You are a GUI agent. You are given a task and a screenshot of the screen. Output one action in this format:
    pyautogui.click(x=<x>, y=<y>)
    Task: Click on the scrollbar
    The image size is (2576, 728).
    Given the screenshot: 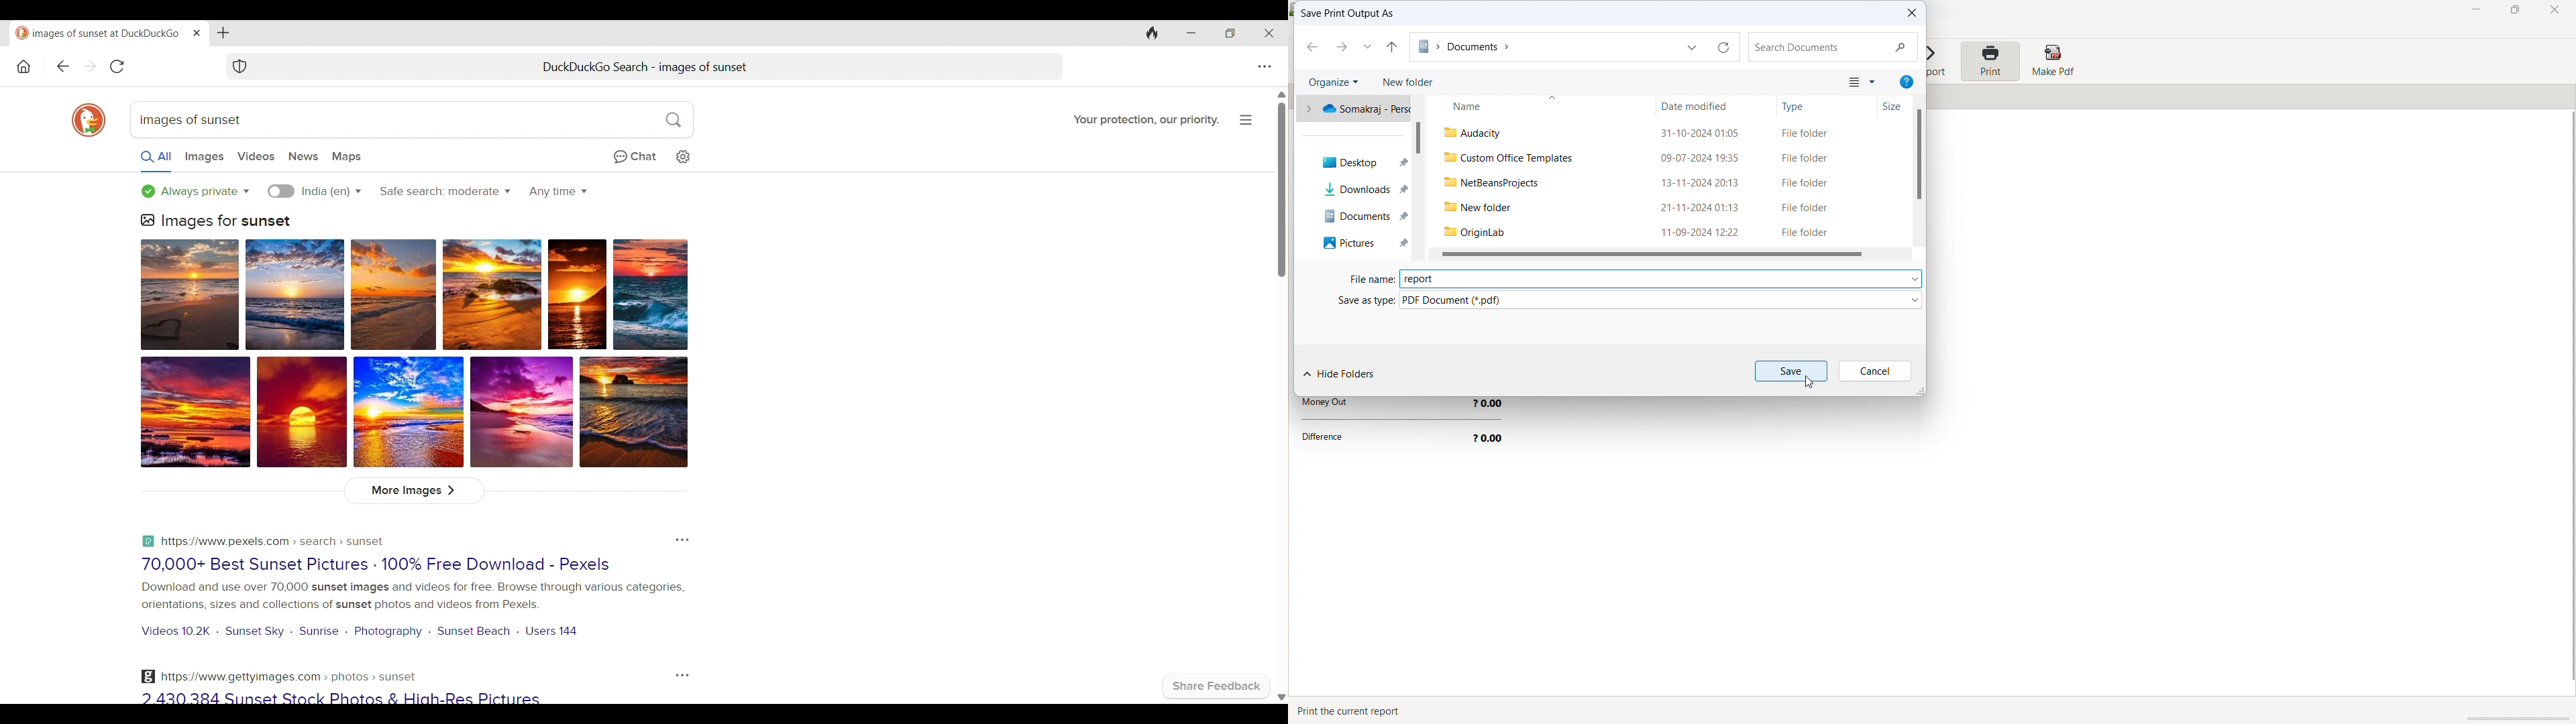 What is the action you would take?
    pyautogui.click(x=1417, y=137)
    